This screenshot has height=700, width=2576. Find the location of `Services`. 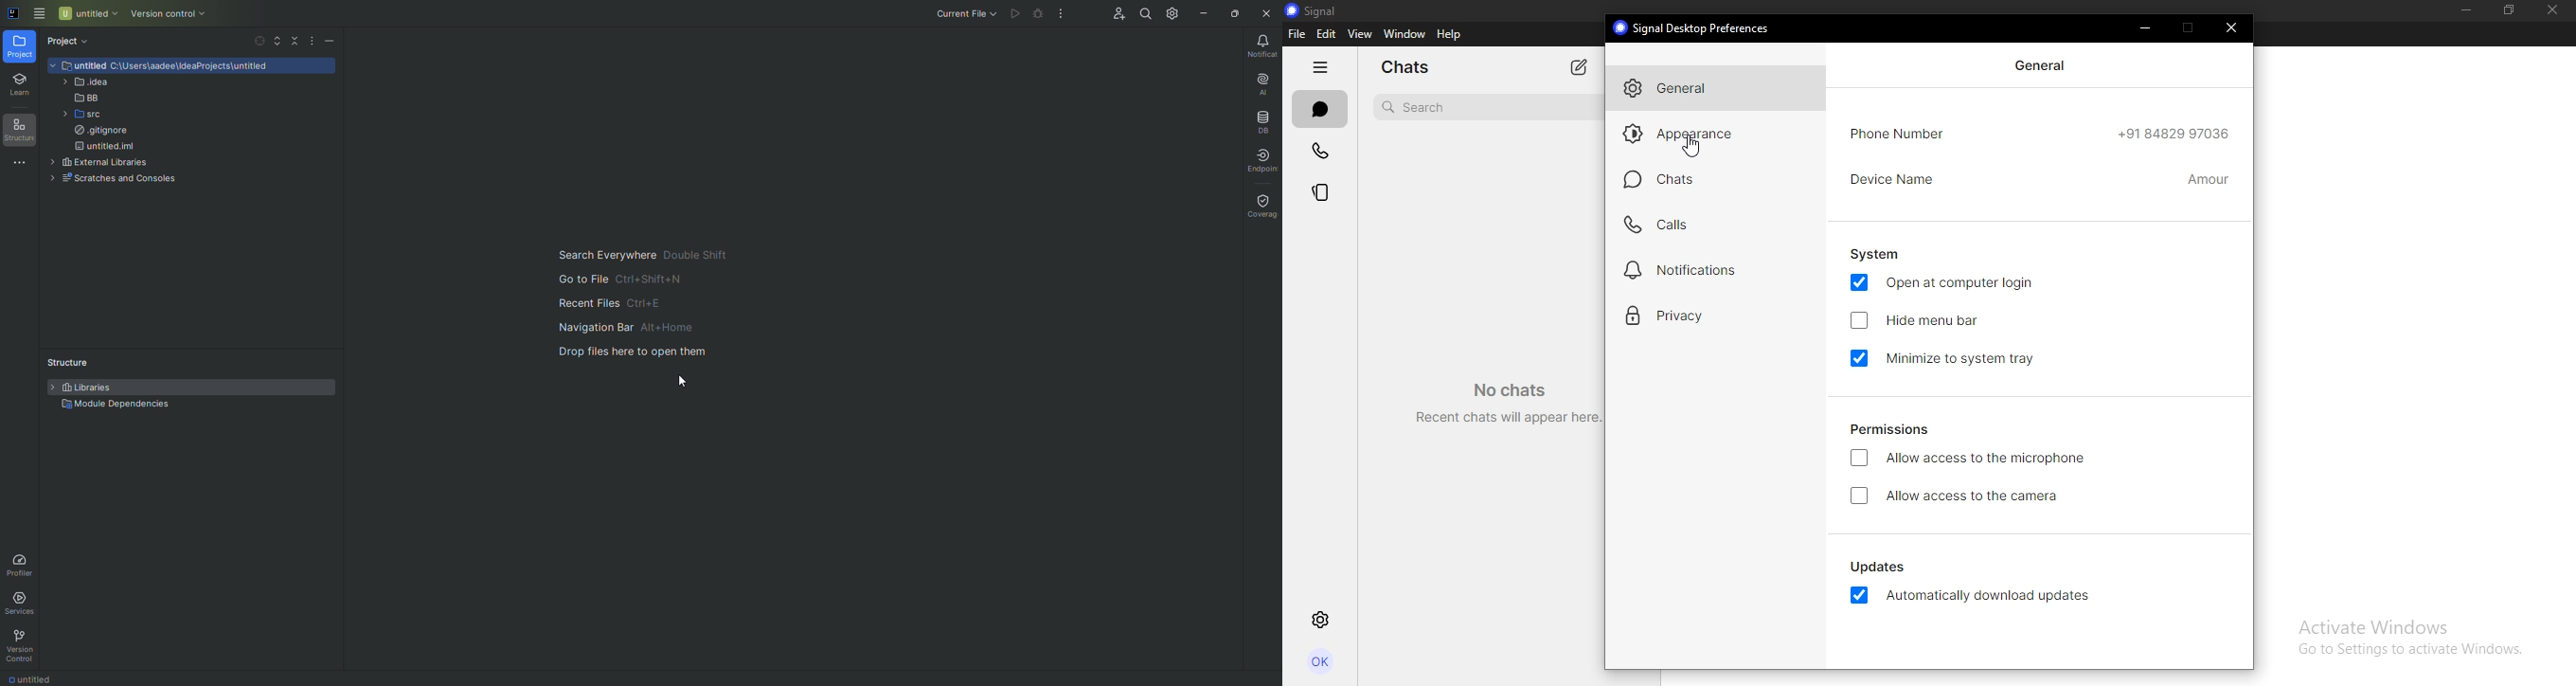

Services is located at coordinates (23, 602).